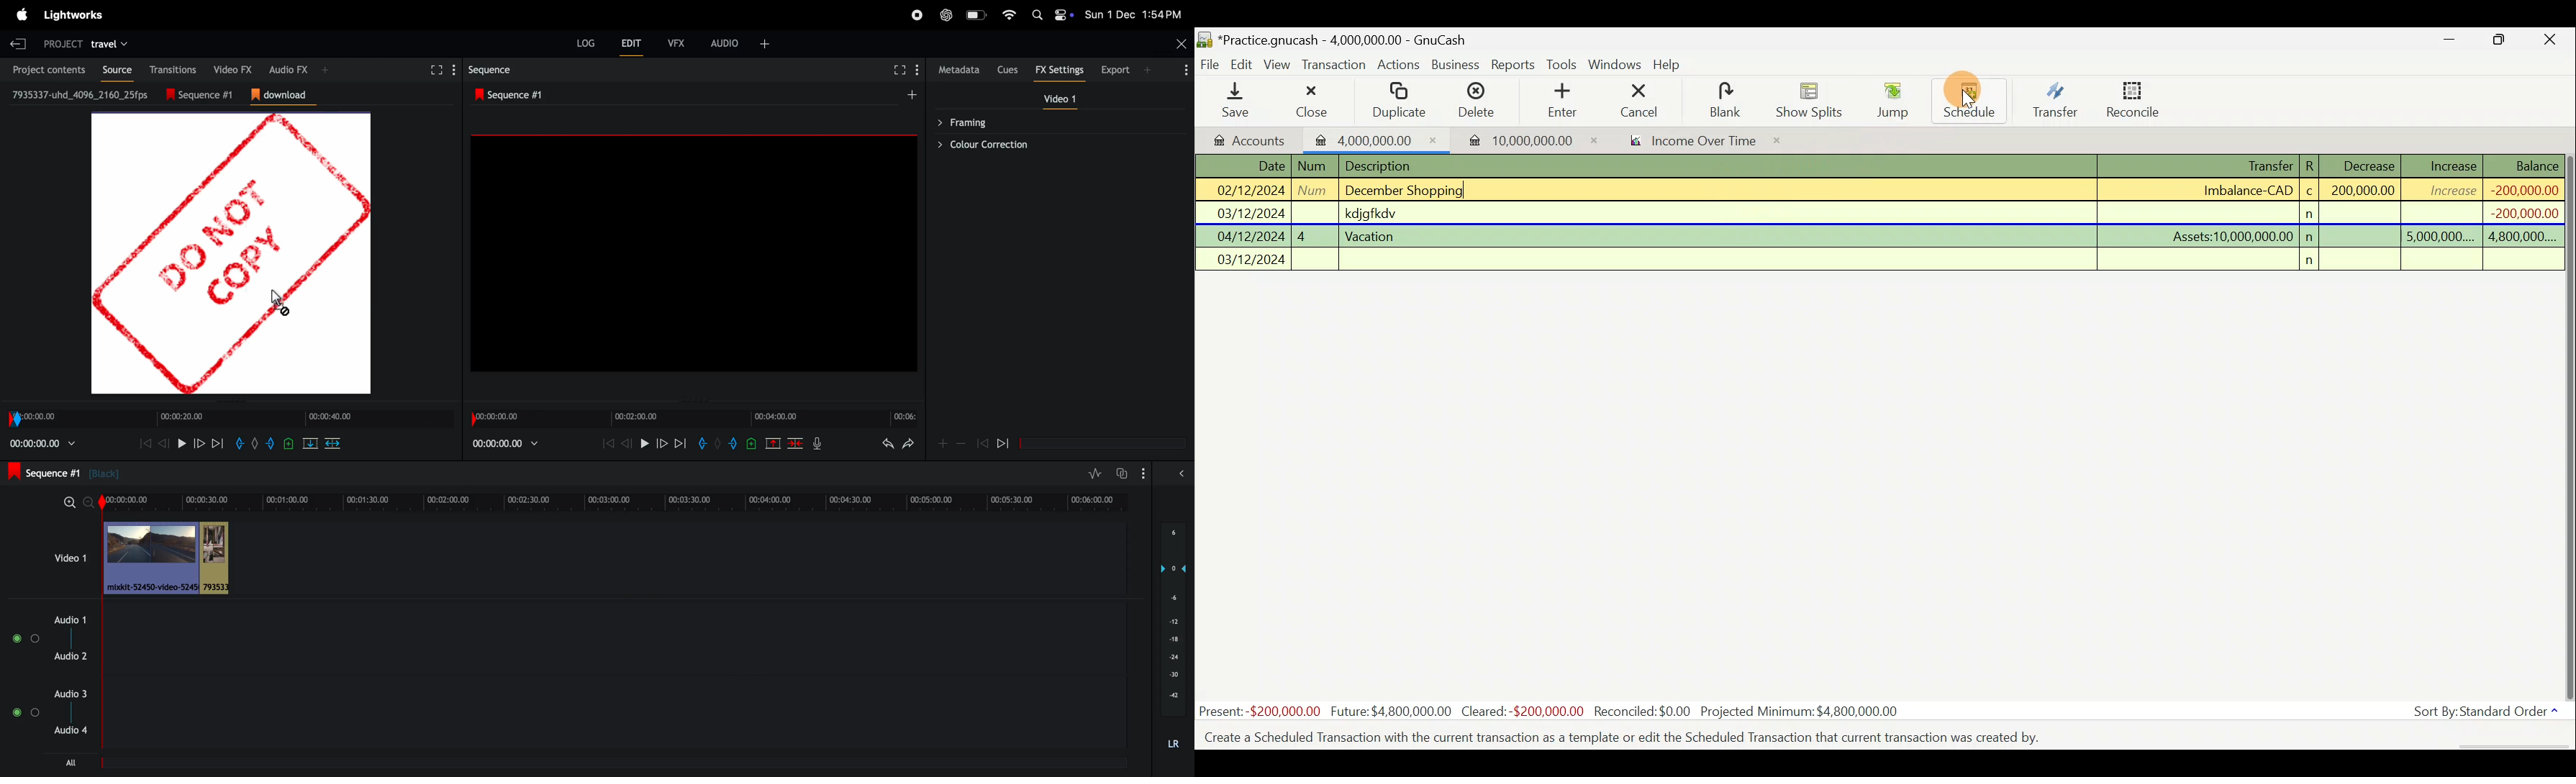 This screenshot has width=2576, height=784. Describe the element at coordinates (113, 70) in the screenshot. I see `source` at that location.